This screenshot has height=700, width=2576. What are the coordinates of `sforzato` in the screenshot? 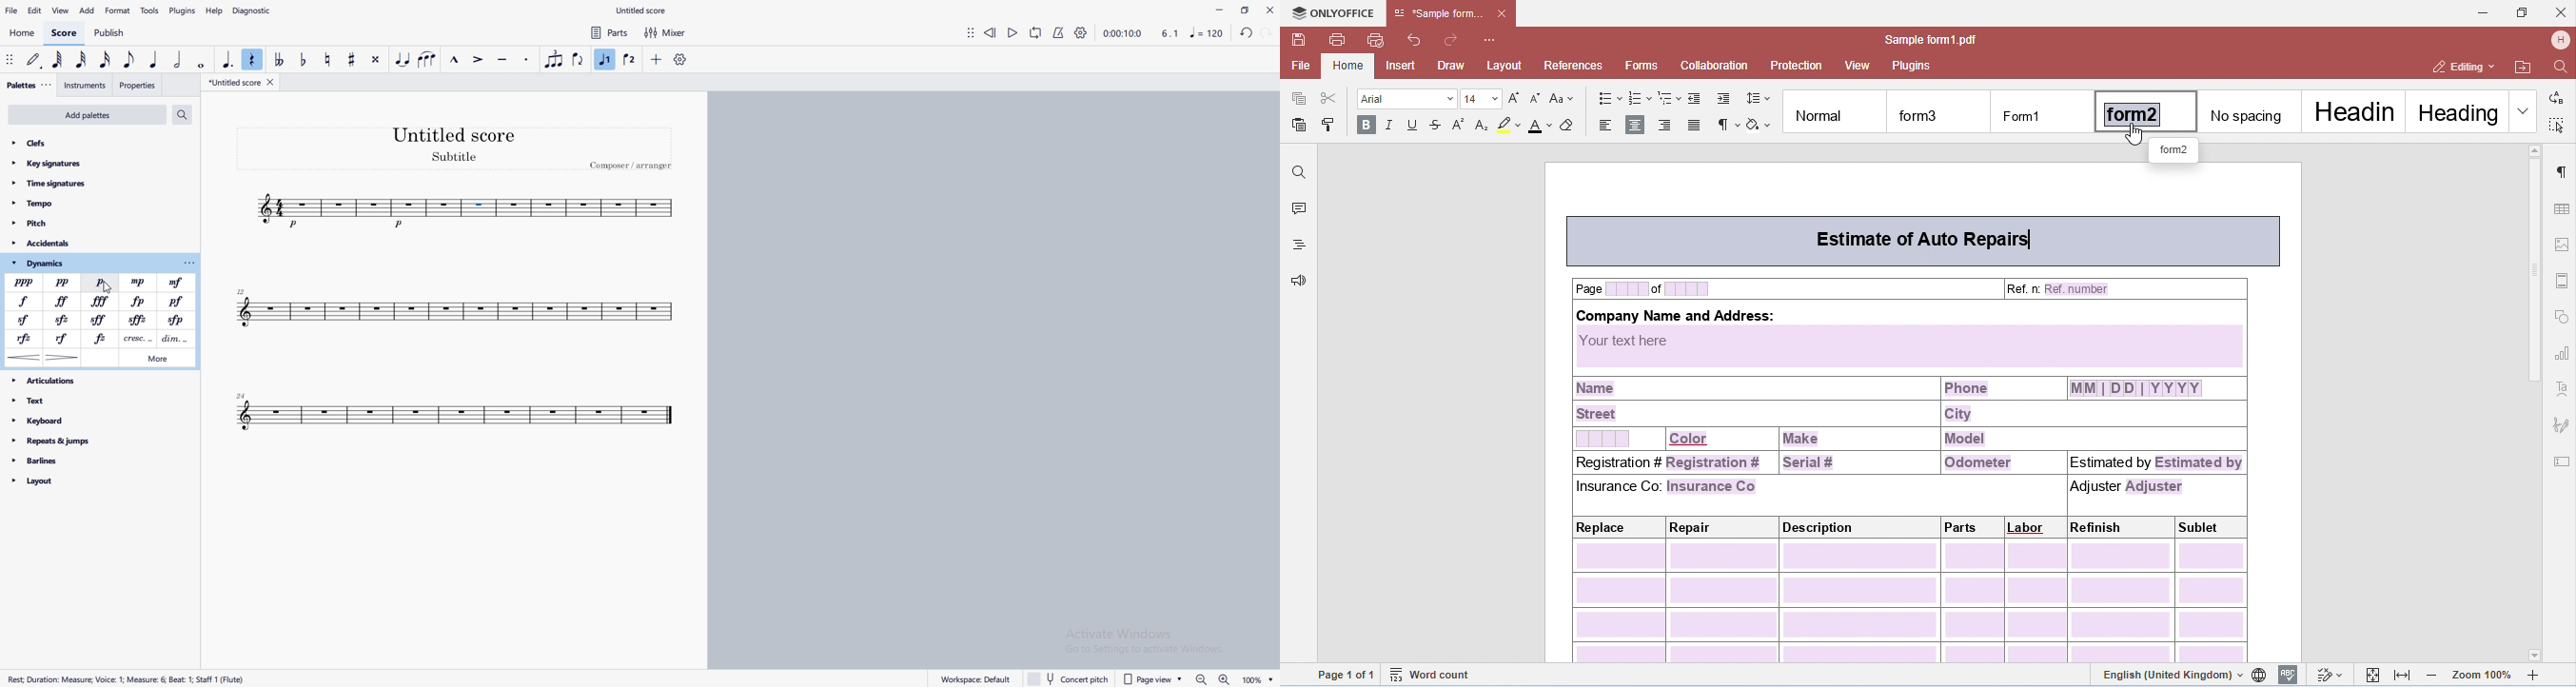 It's located at (138, 319).